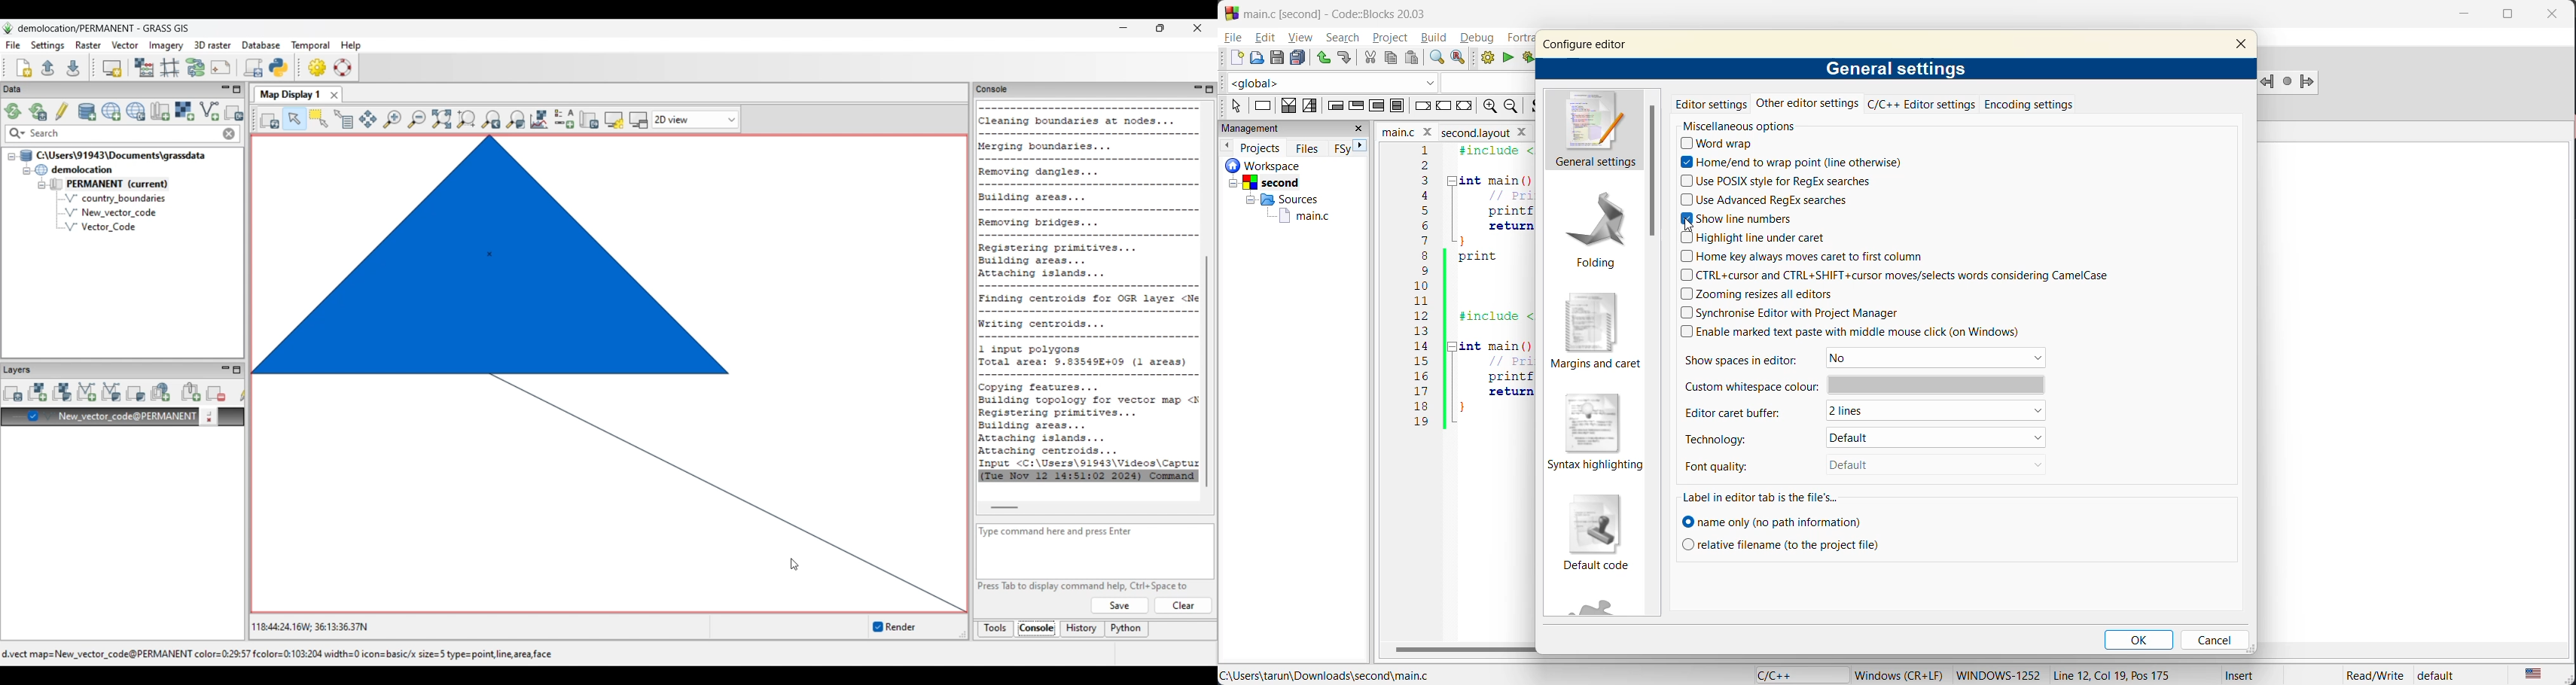  I want to click on editor settings, so click(1711, 105).